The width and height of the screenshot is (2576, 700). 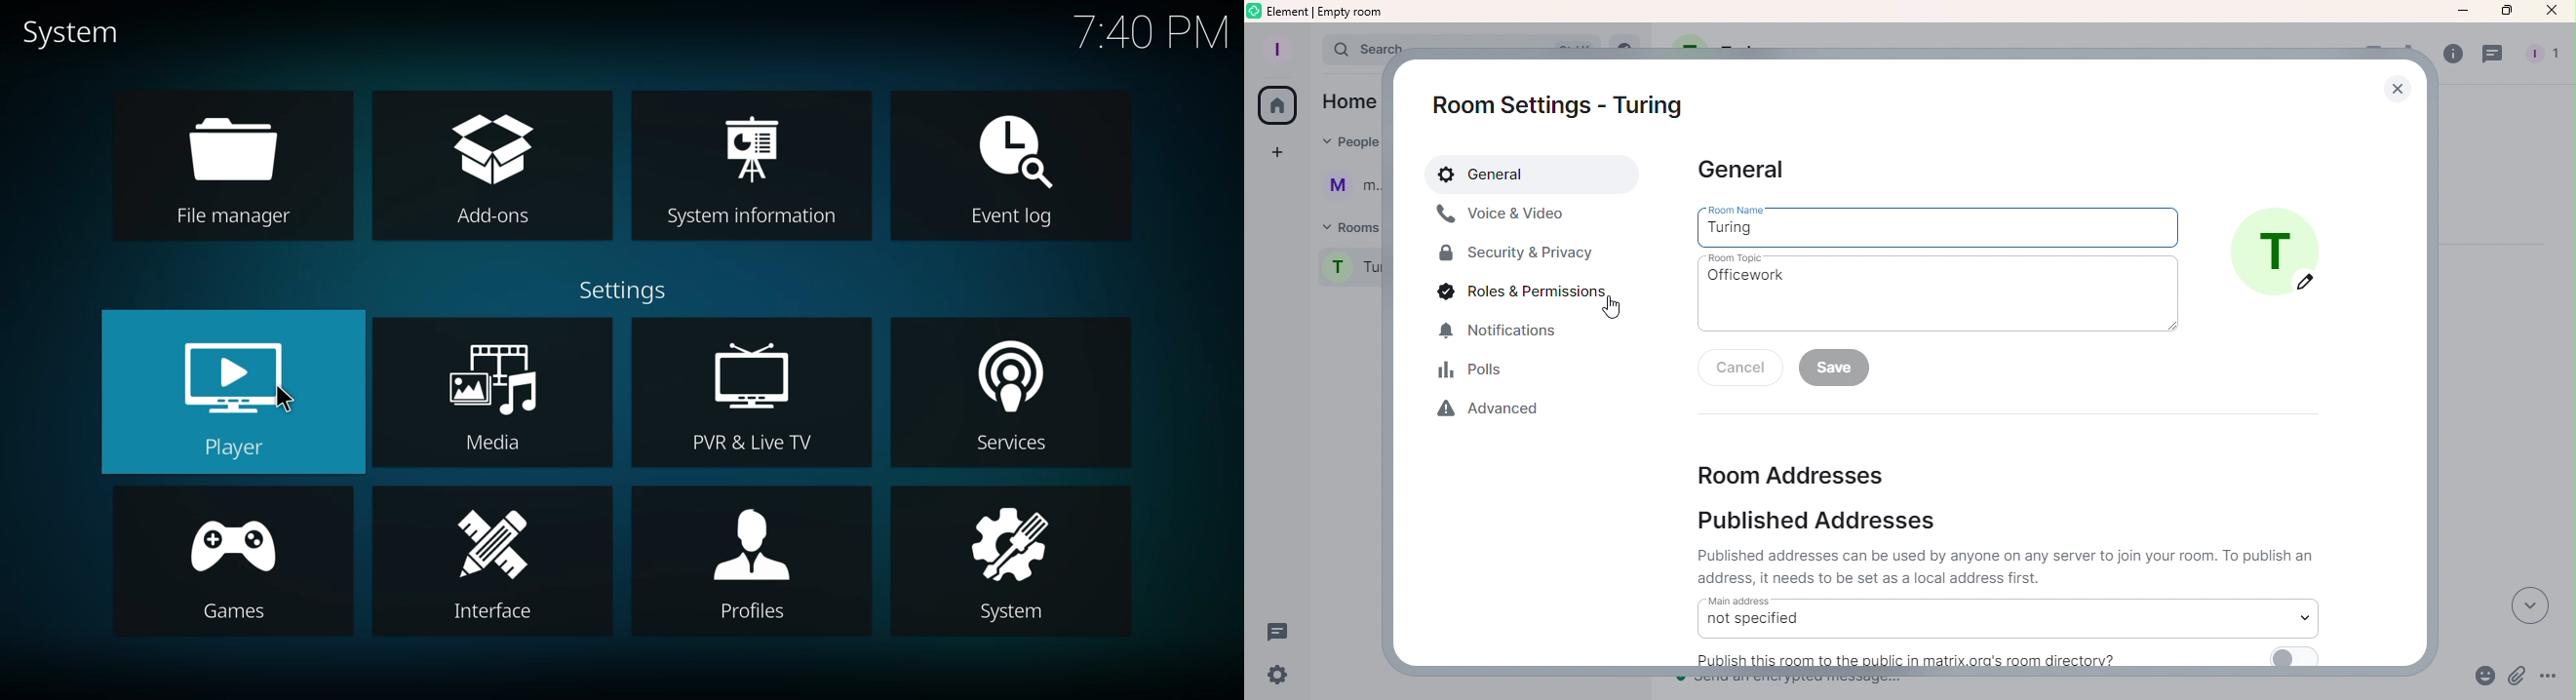 What do you see at coordinates (236, 559) in the screenshot?
I see `games` at bounding box center [236, 559].